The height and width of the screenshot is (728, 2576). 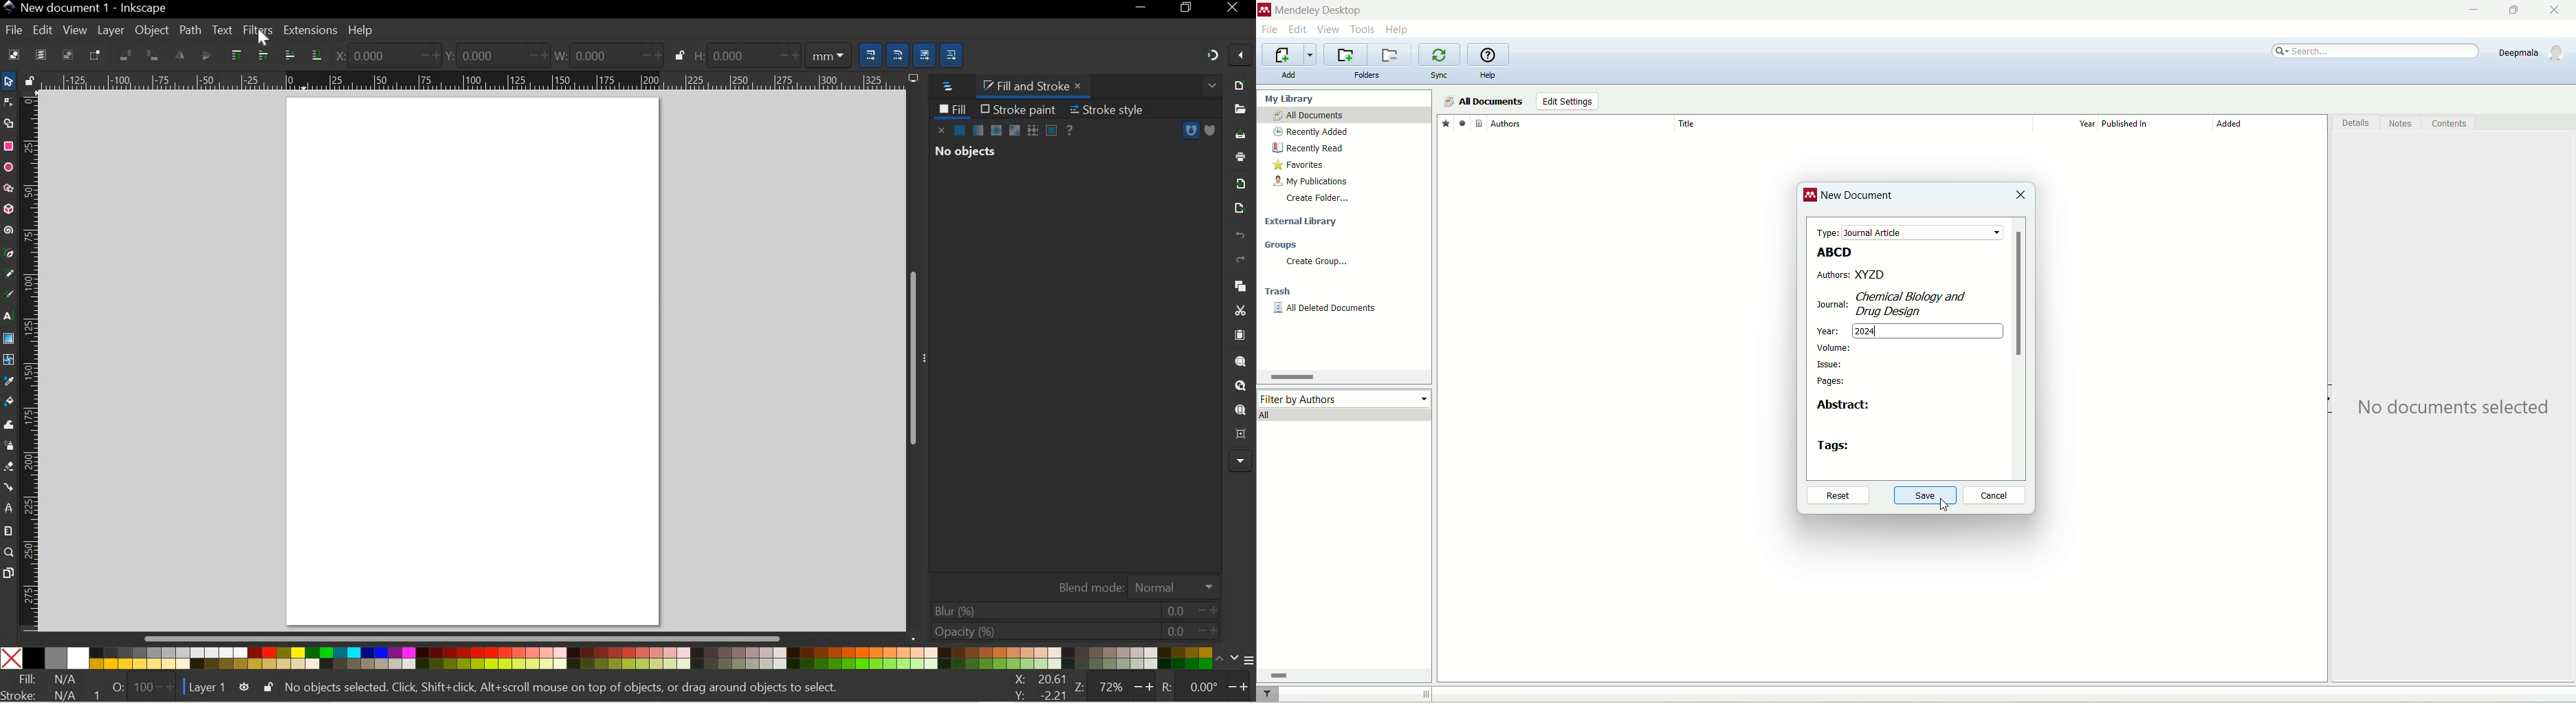 I want to click on MINIMIZE, so click(x=1142, y=10).